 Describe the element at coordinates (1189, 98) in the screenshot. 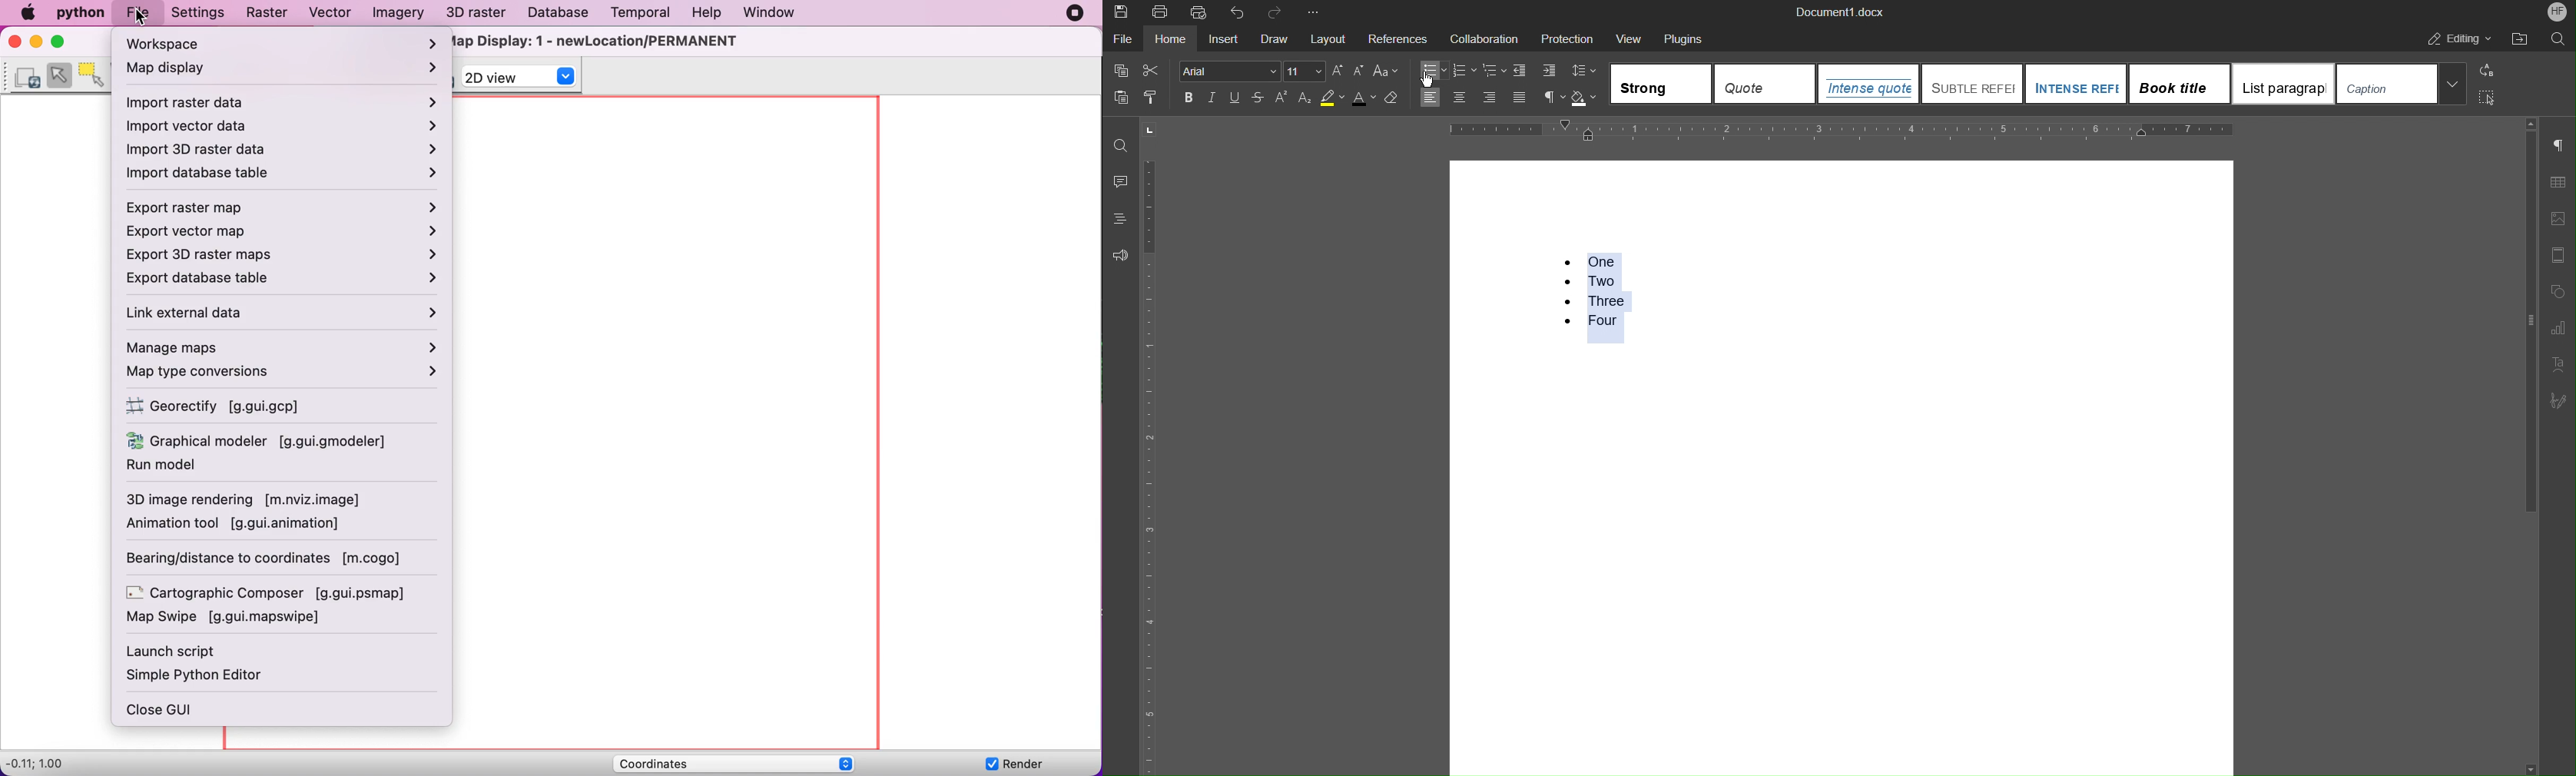

I see `Bold` at that location.